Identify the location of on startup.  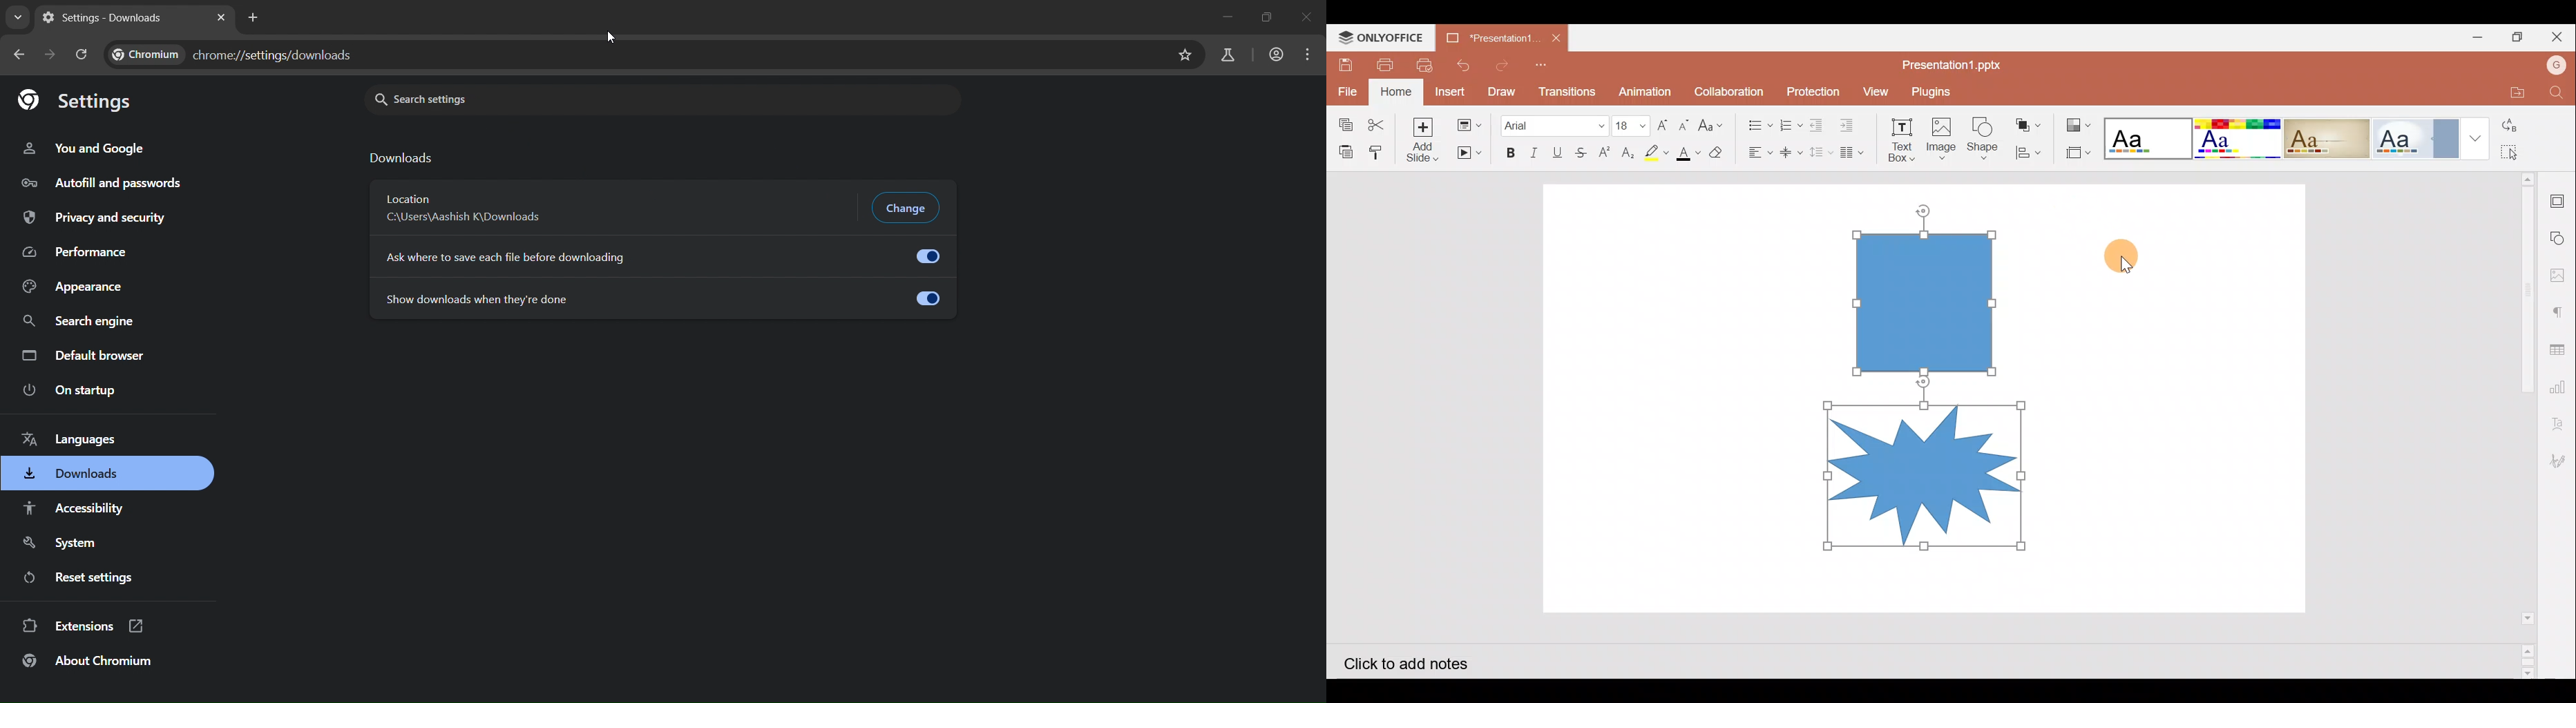
(69, 392).